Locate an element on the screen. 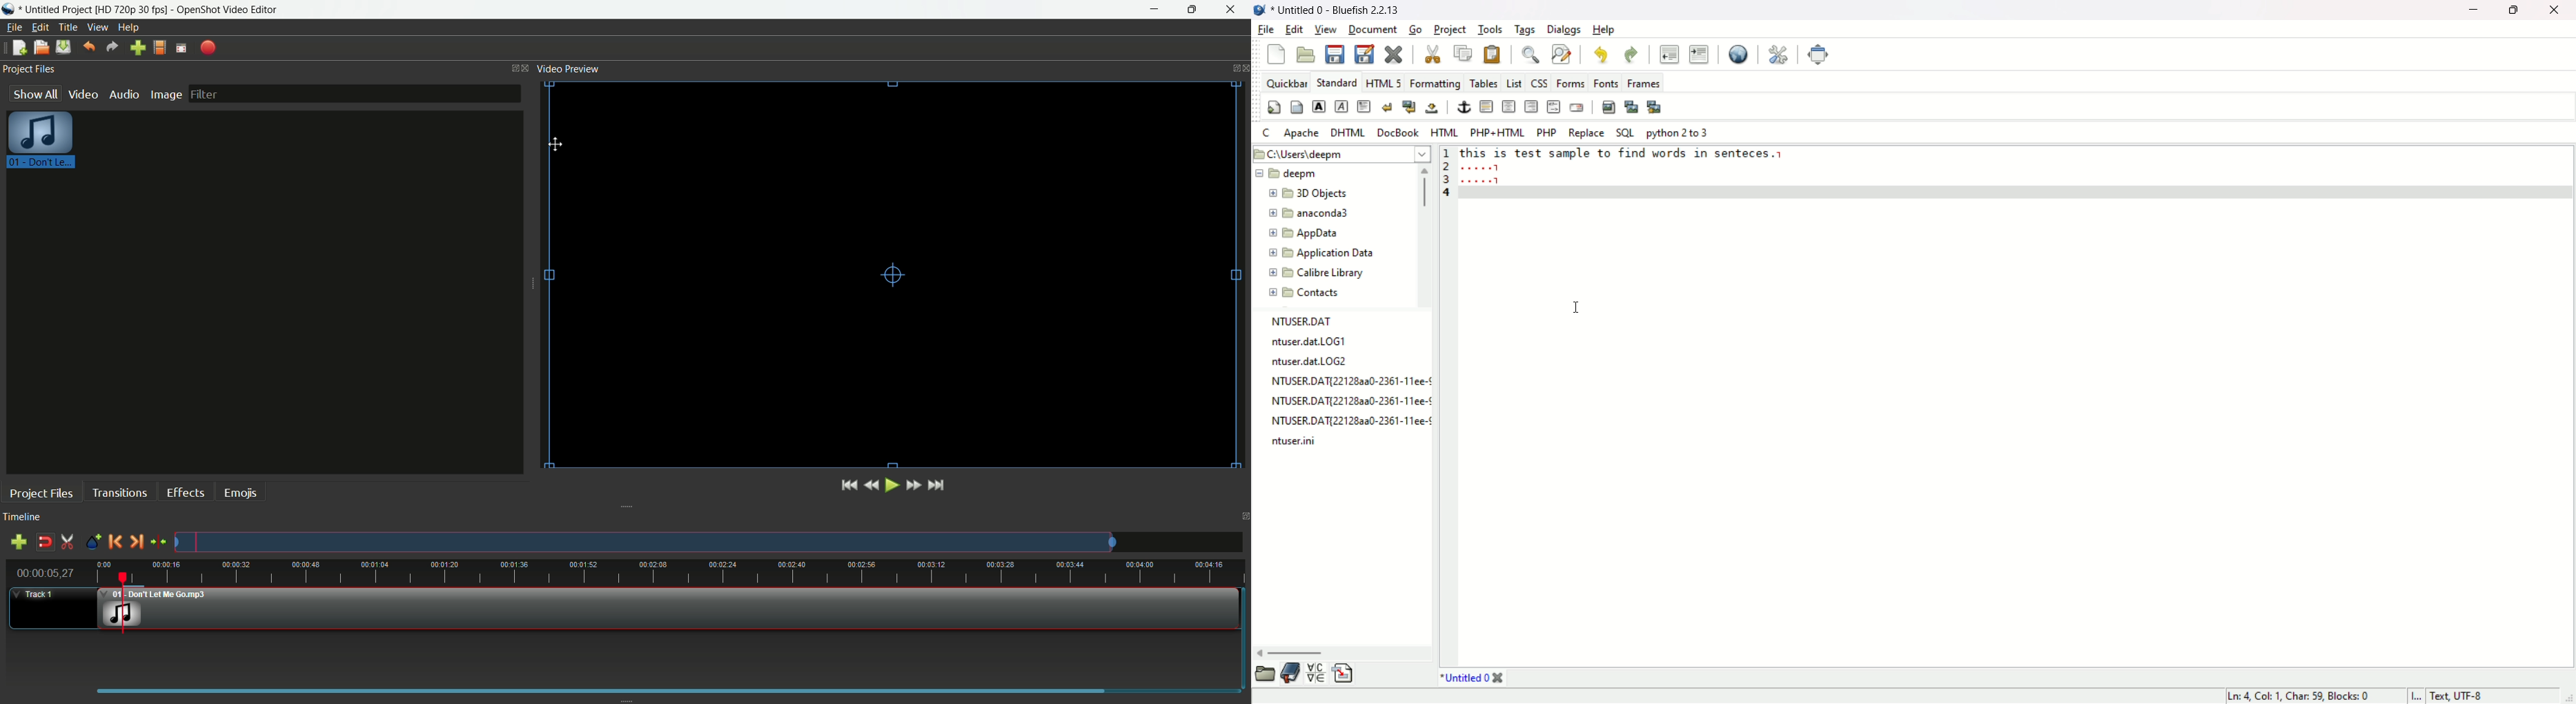 The image size is (2576, 728). anaconda3 is located at coordinates (1335, 213).